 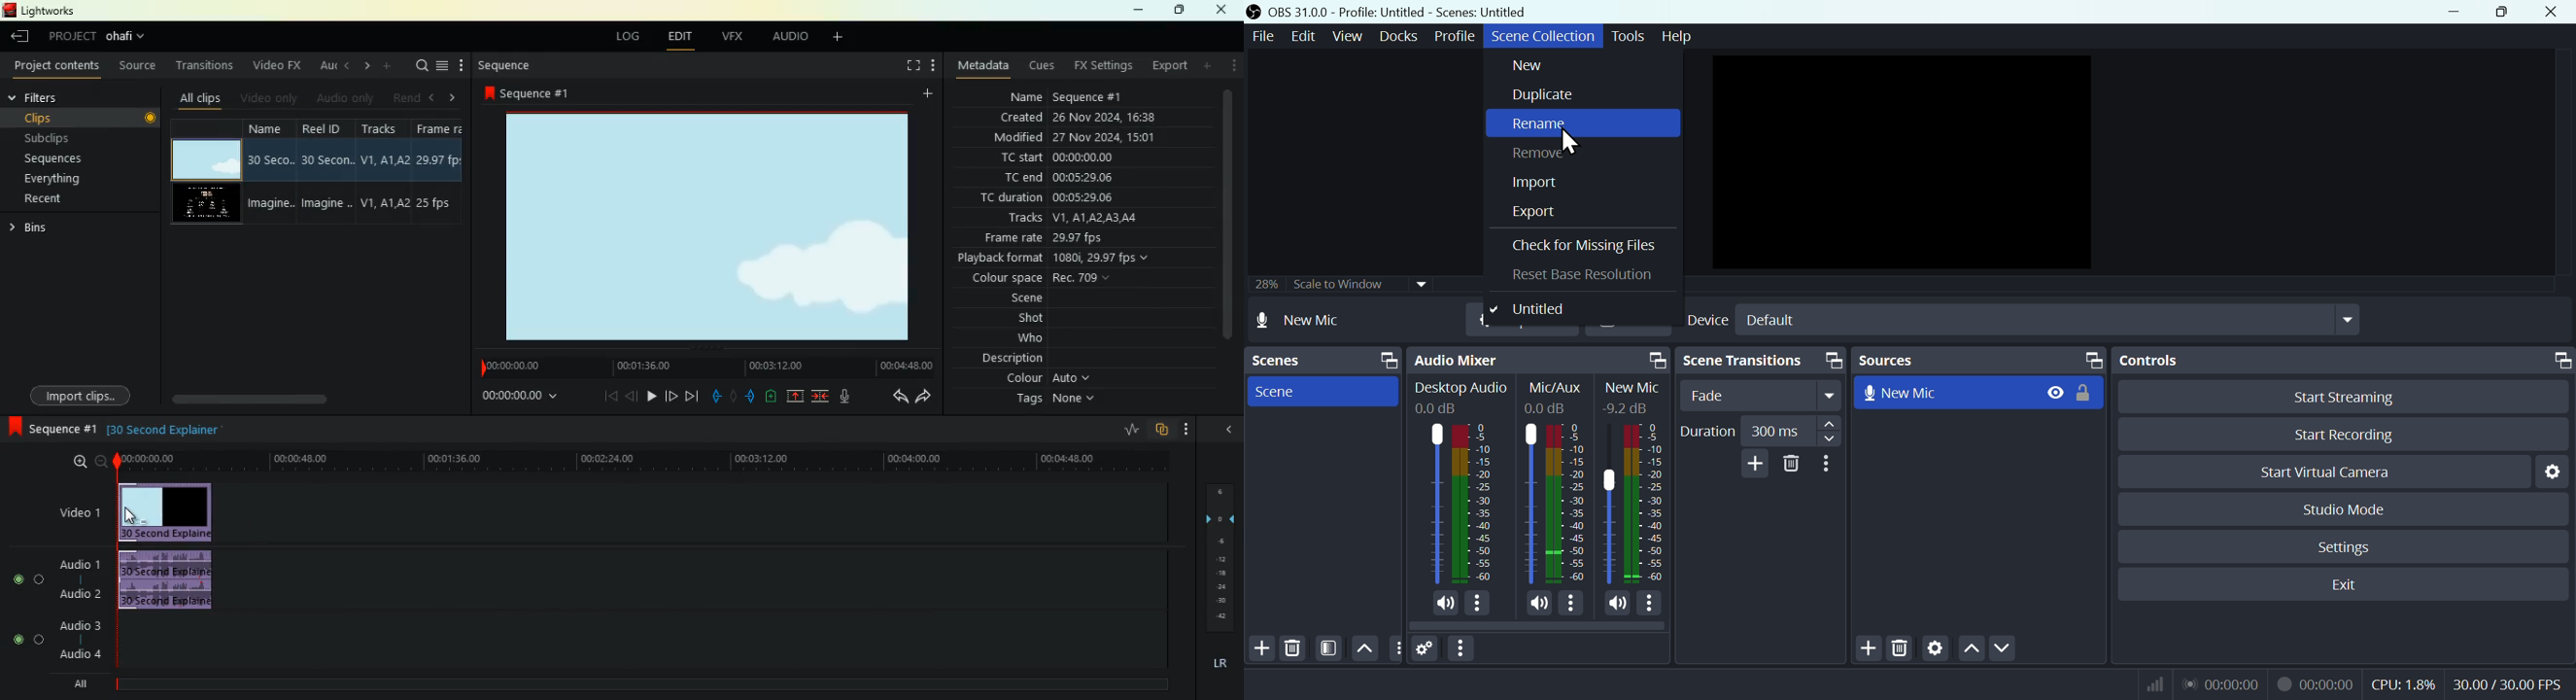 I want to click on Remove, so click(x=1546, y=154).